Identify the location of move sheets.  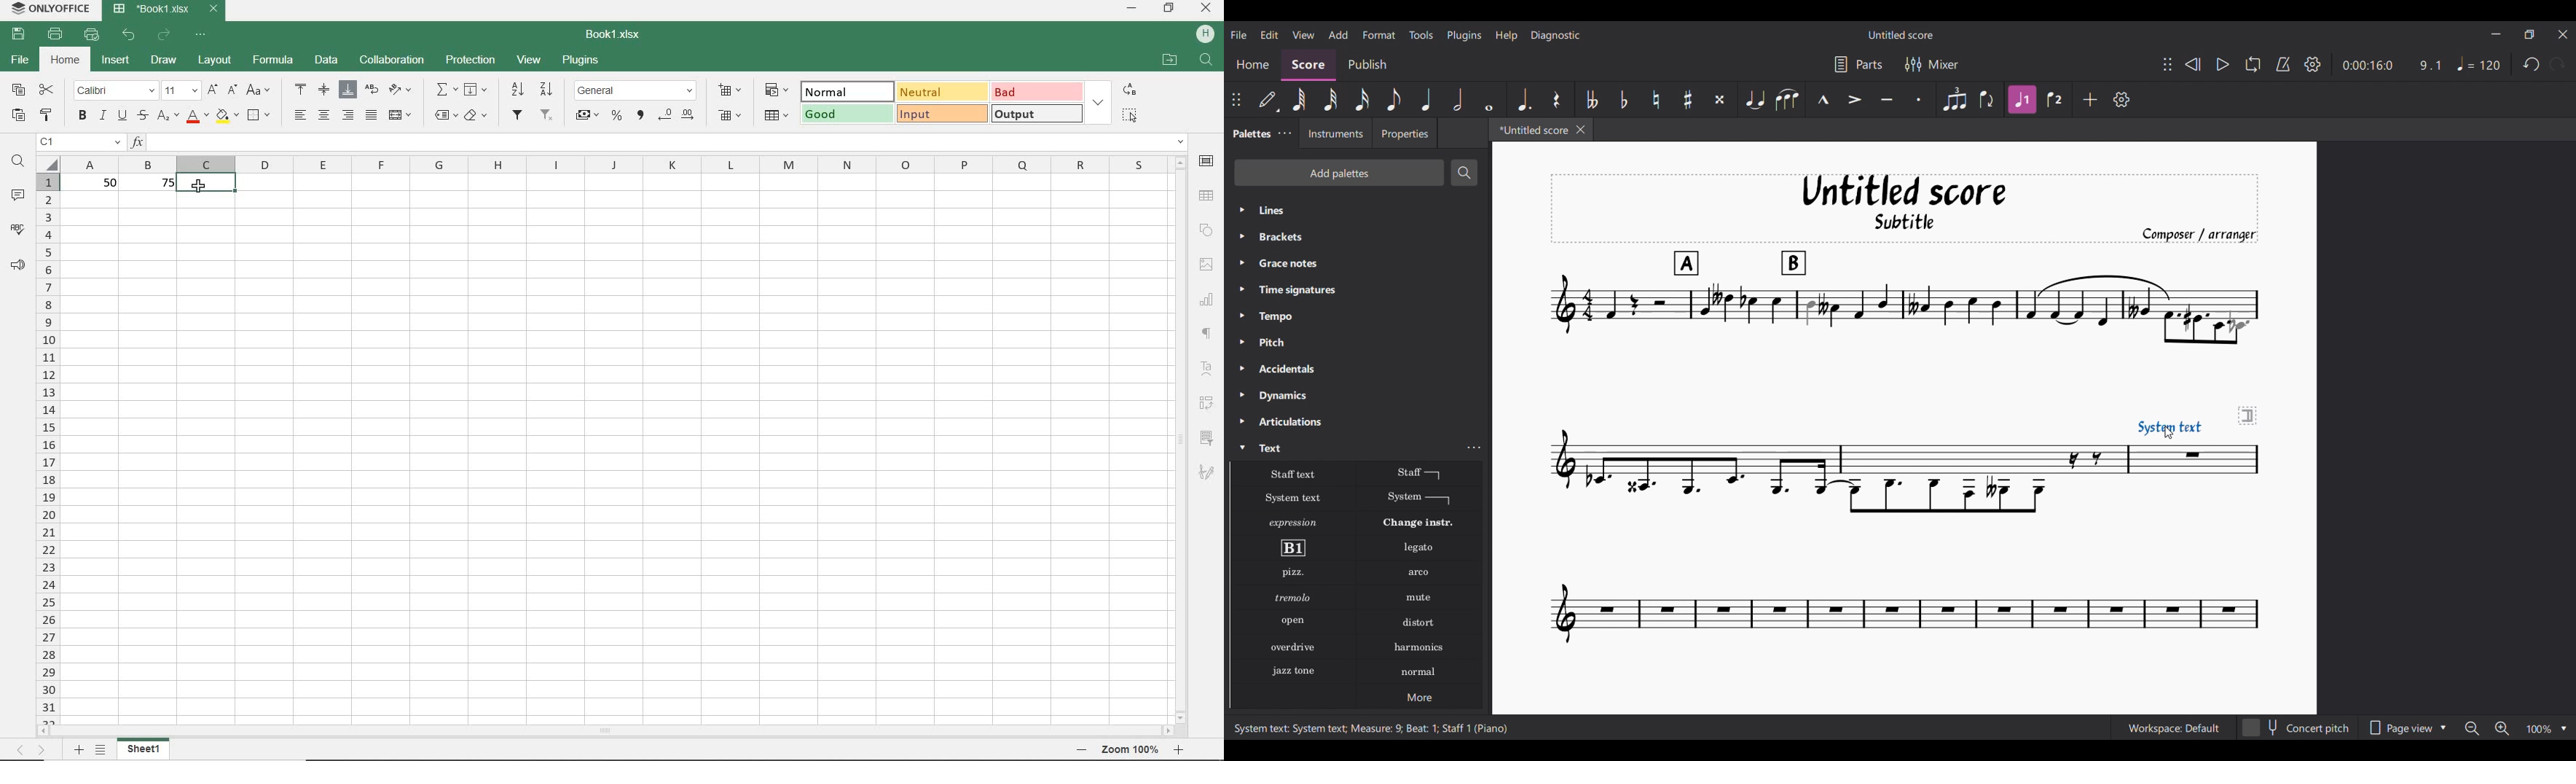
(31, 749).